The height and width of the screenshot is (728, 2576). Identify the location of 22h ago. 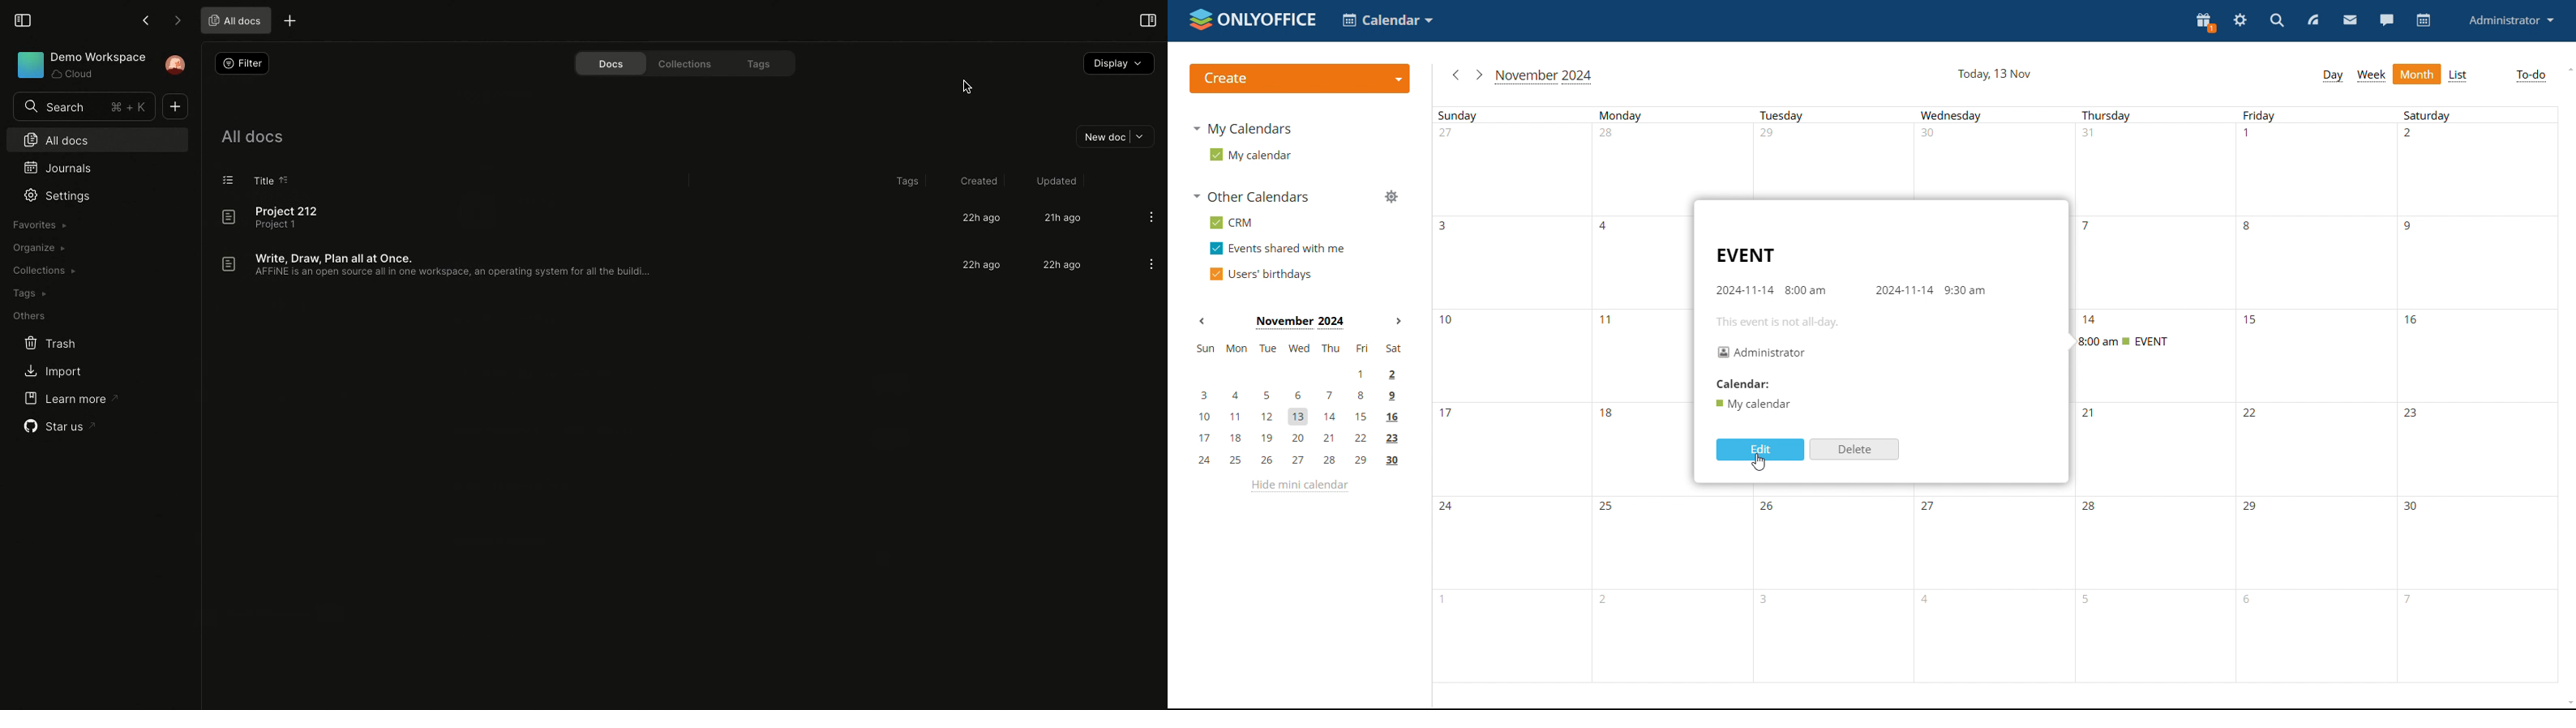
(978, 218).